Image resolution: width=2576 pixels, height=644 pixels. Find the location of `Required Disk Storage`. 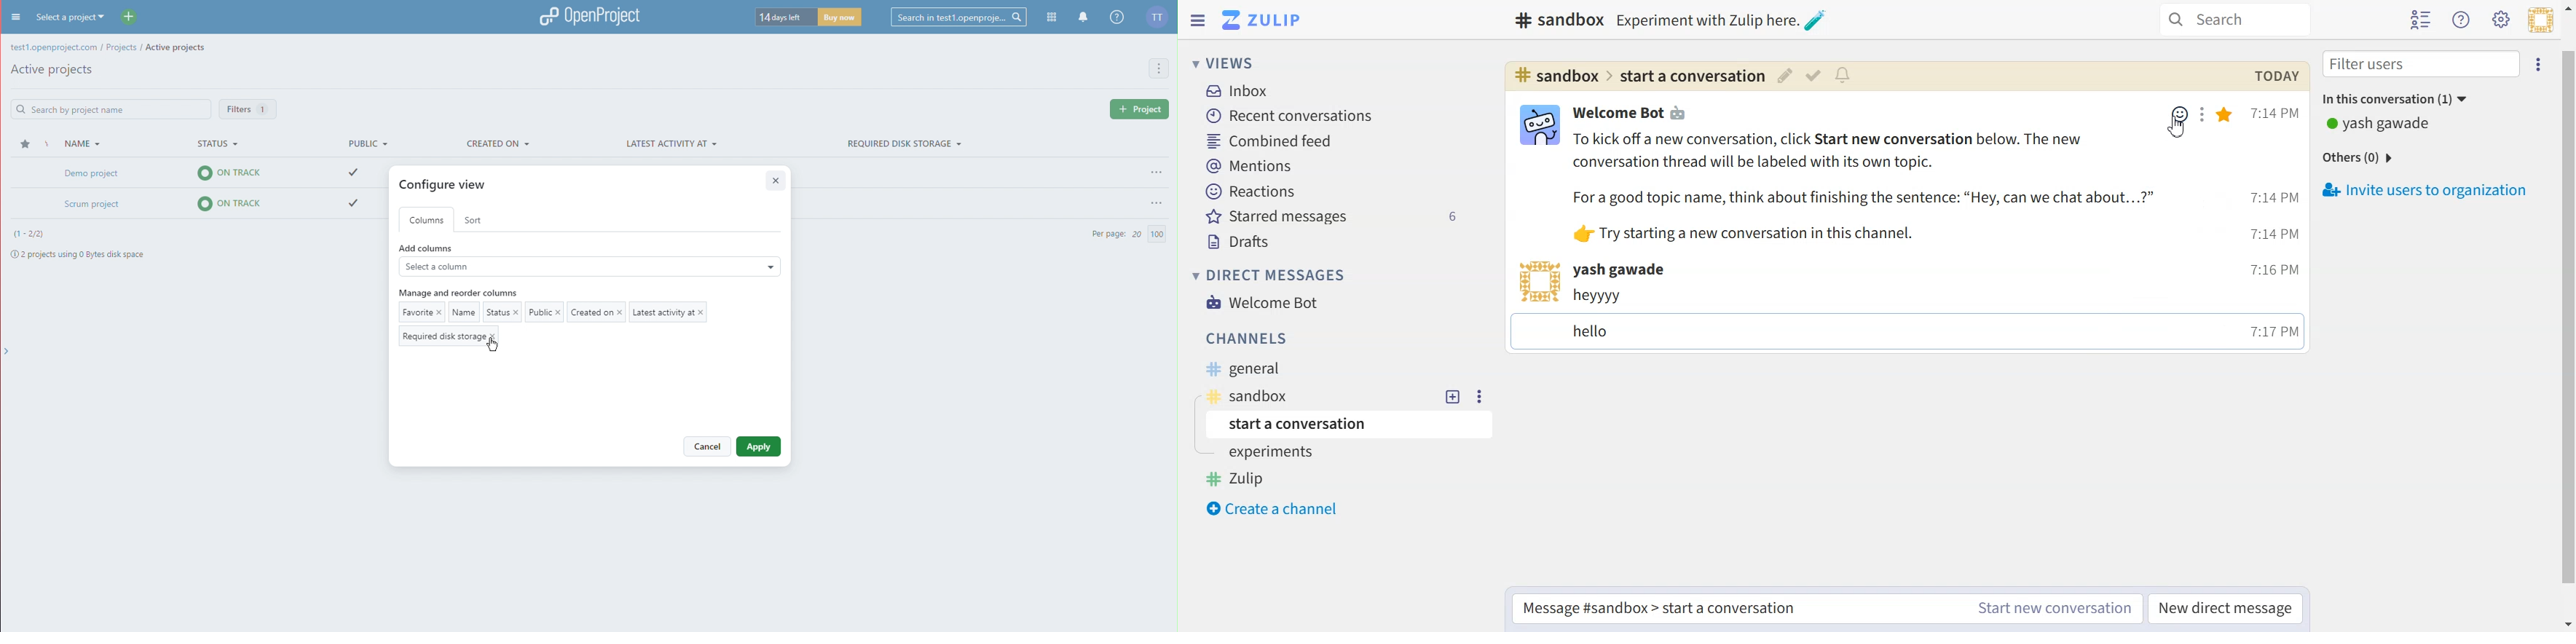

Required Disk Storage is located at coordinates (903, 144).